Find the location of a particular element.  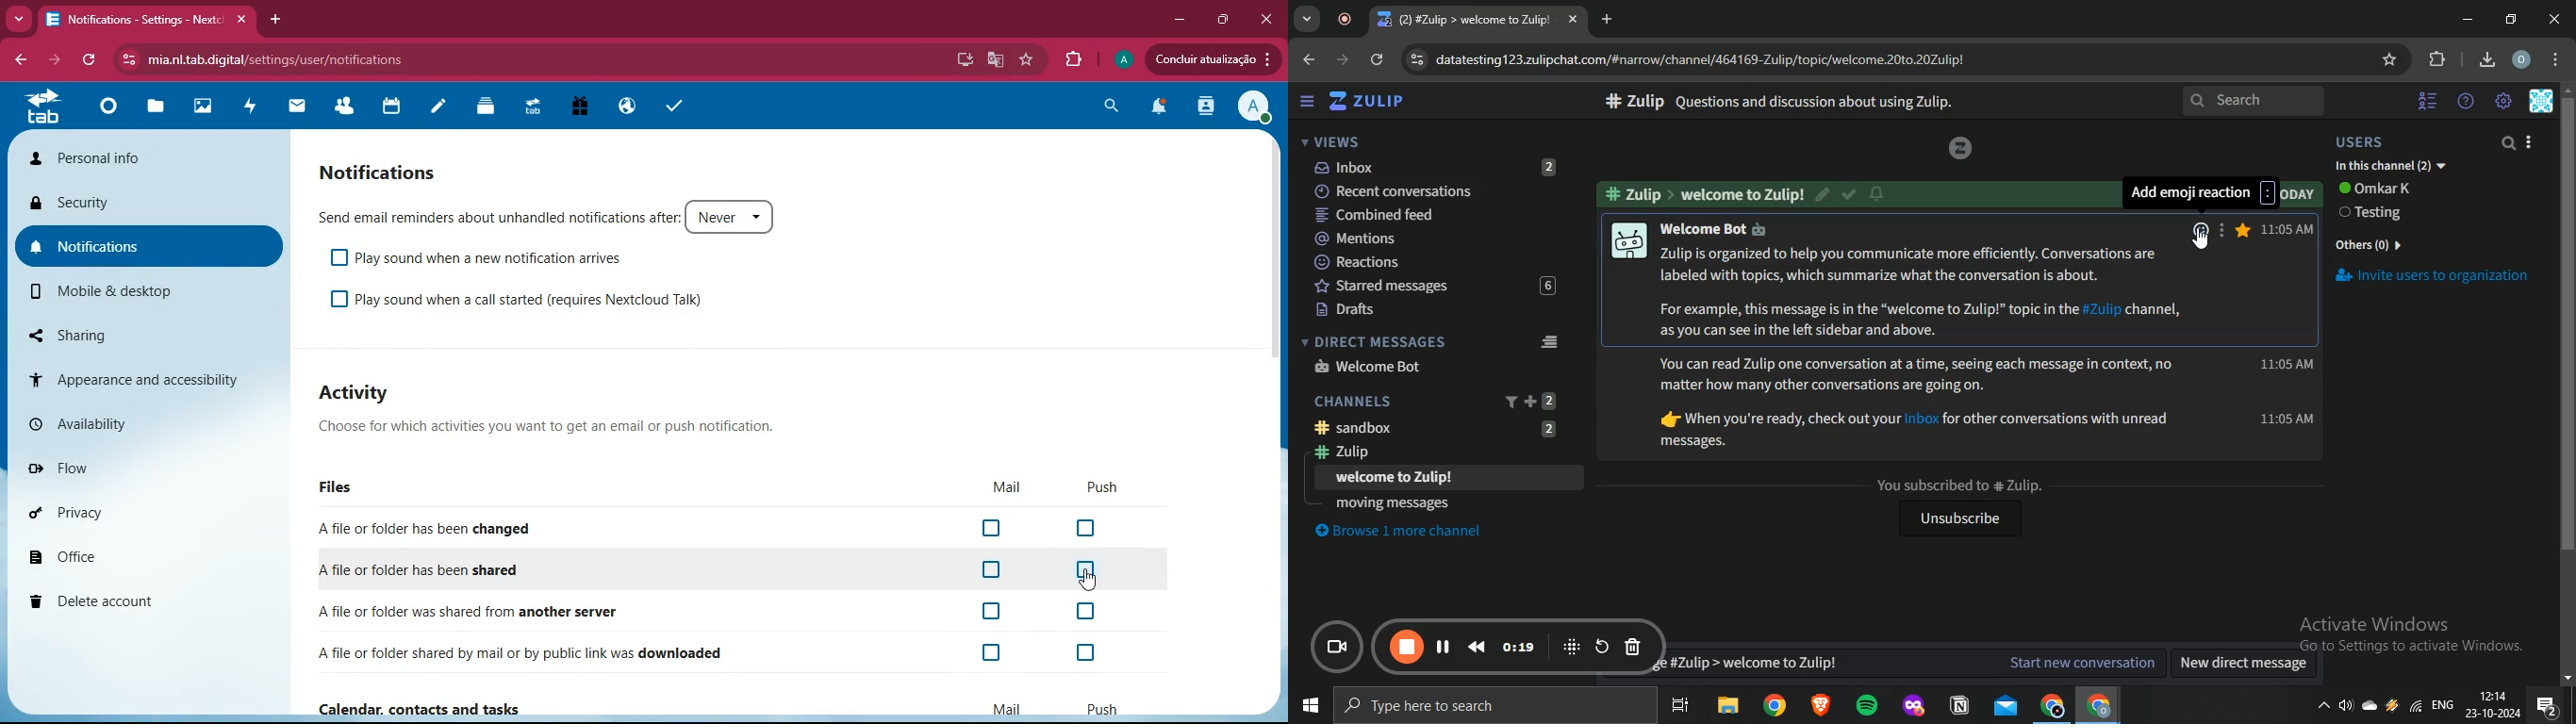

extensions is located at coordinates (1073, 59).